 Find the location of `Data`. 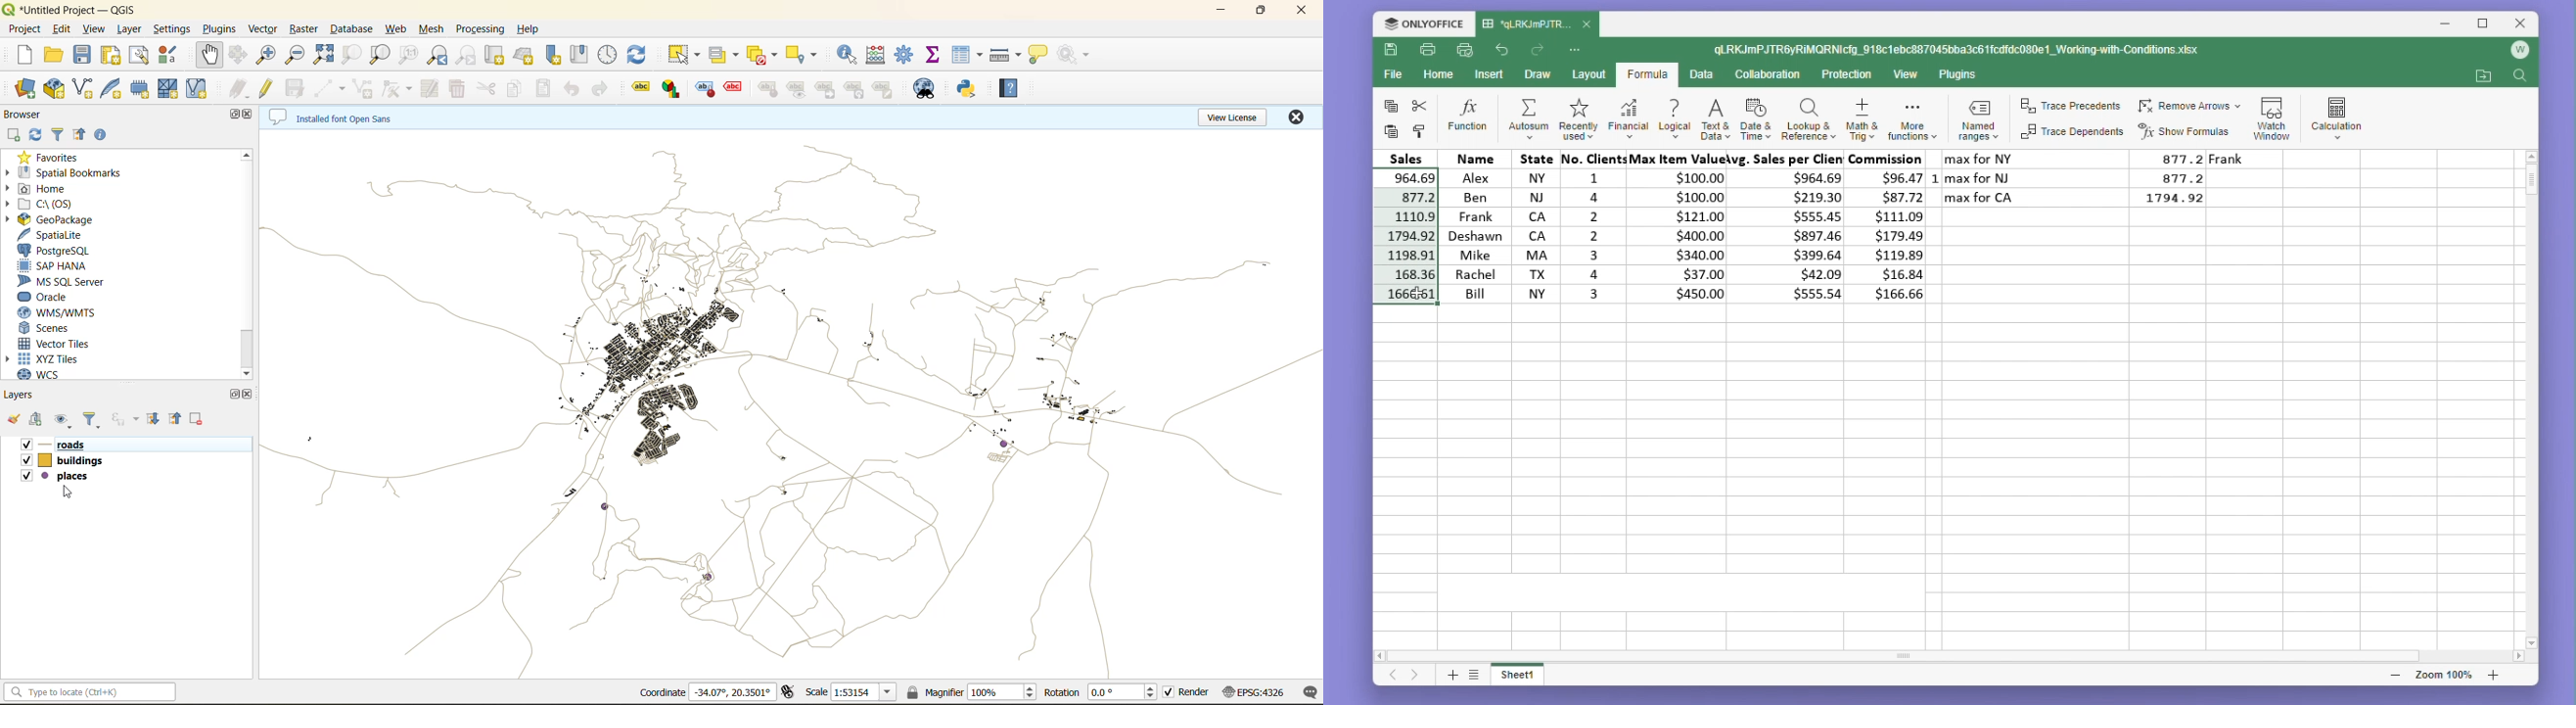

Data is located at coordinates (1700, 74).